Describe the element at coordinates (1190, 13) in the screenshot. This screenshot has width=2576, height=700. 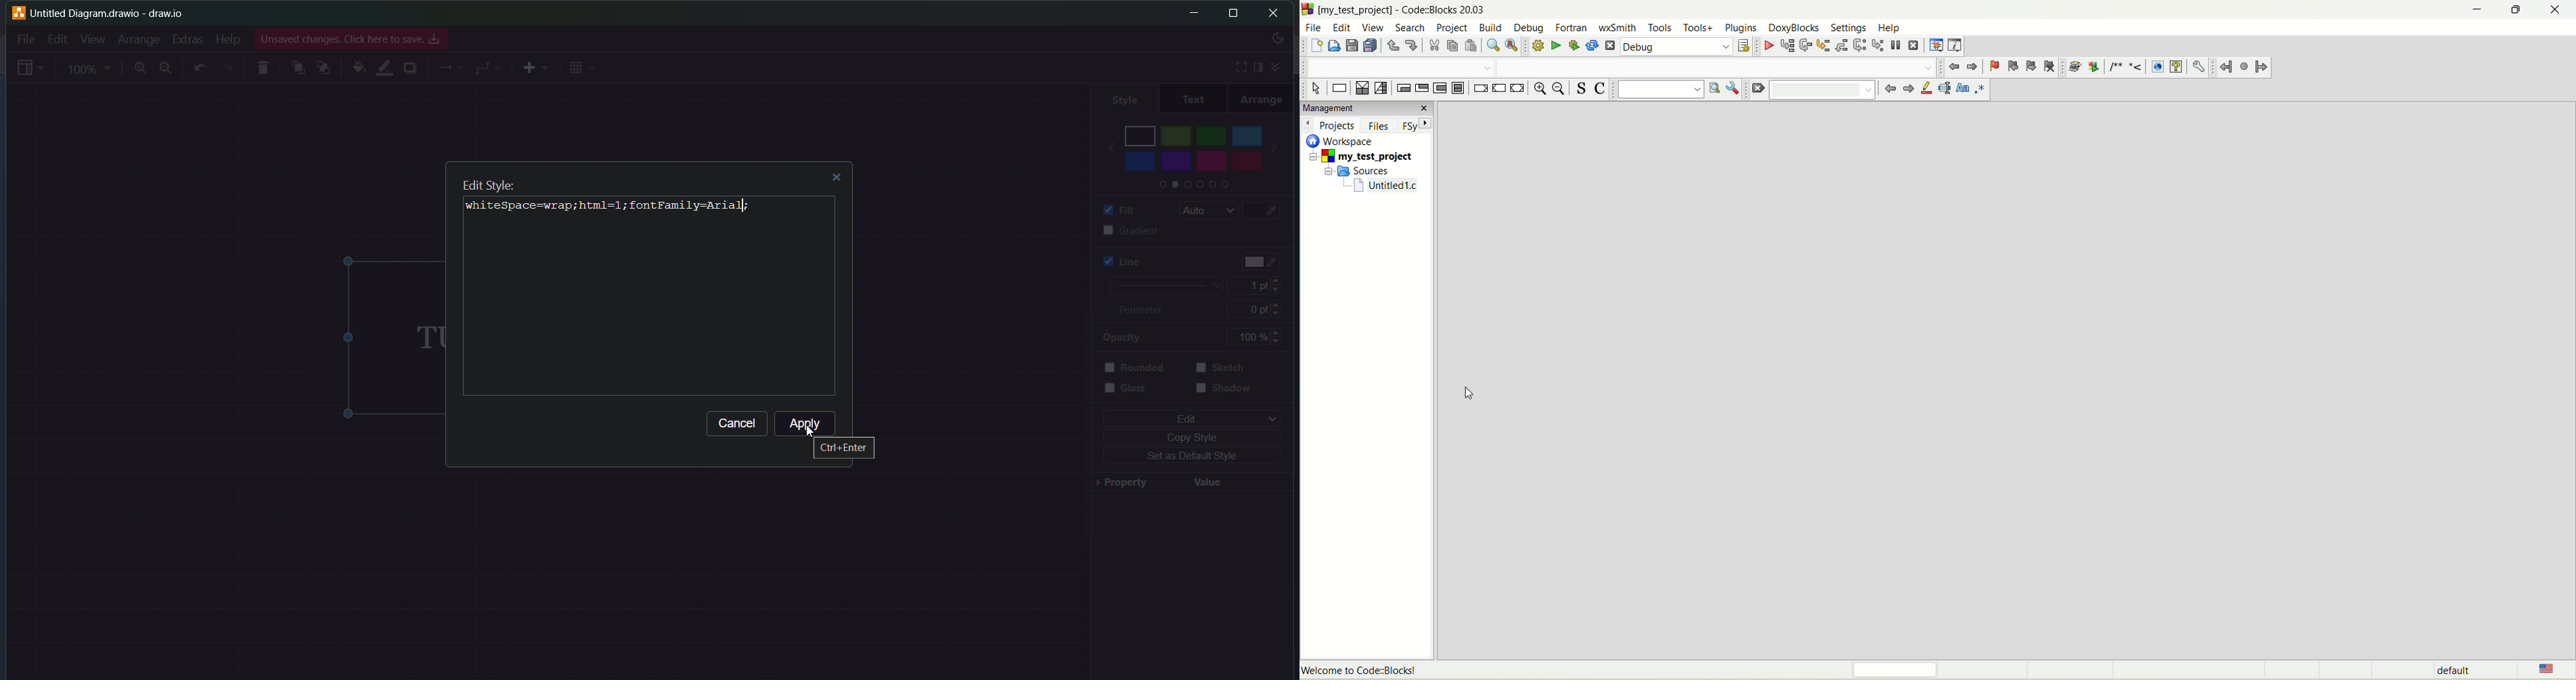
I see `minimize` at that location.